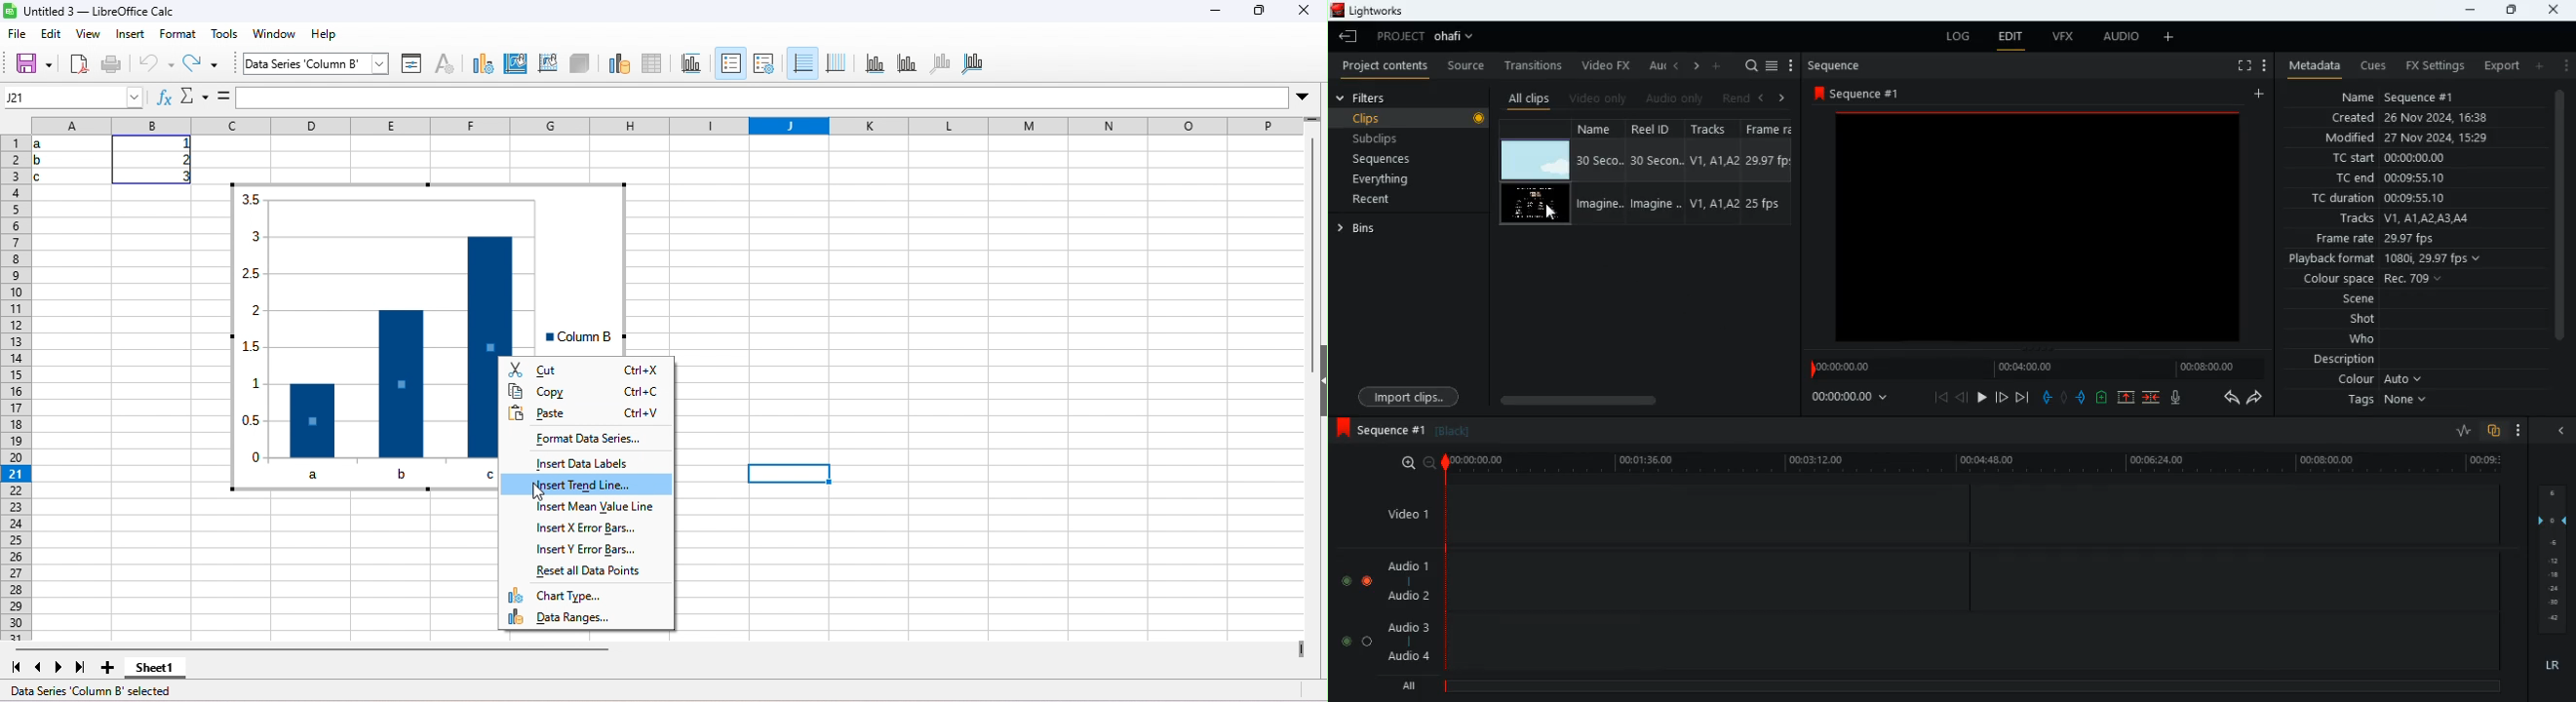  Describe the element at coordinates (1210, 12) in the screenshot. I see `minimize` at that location.